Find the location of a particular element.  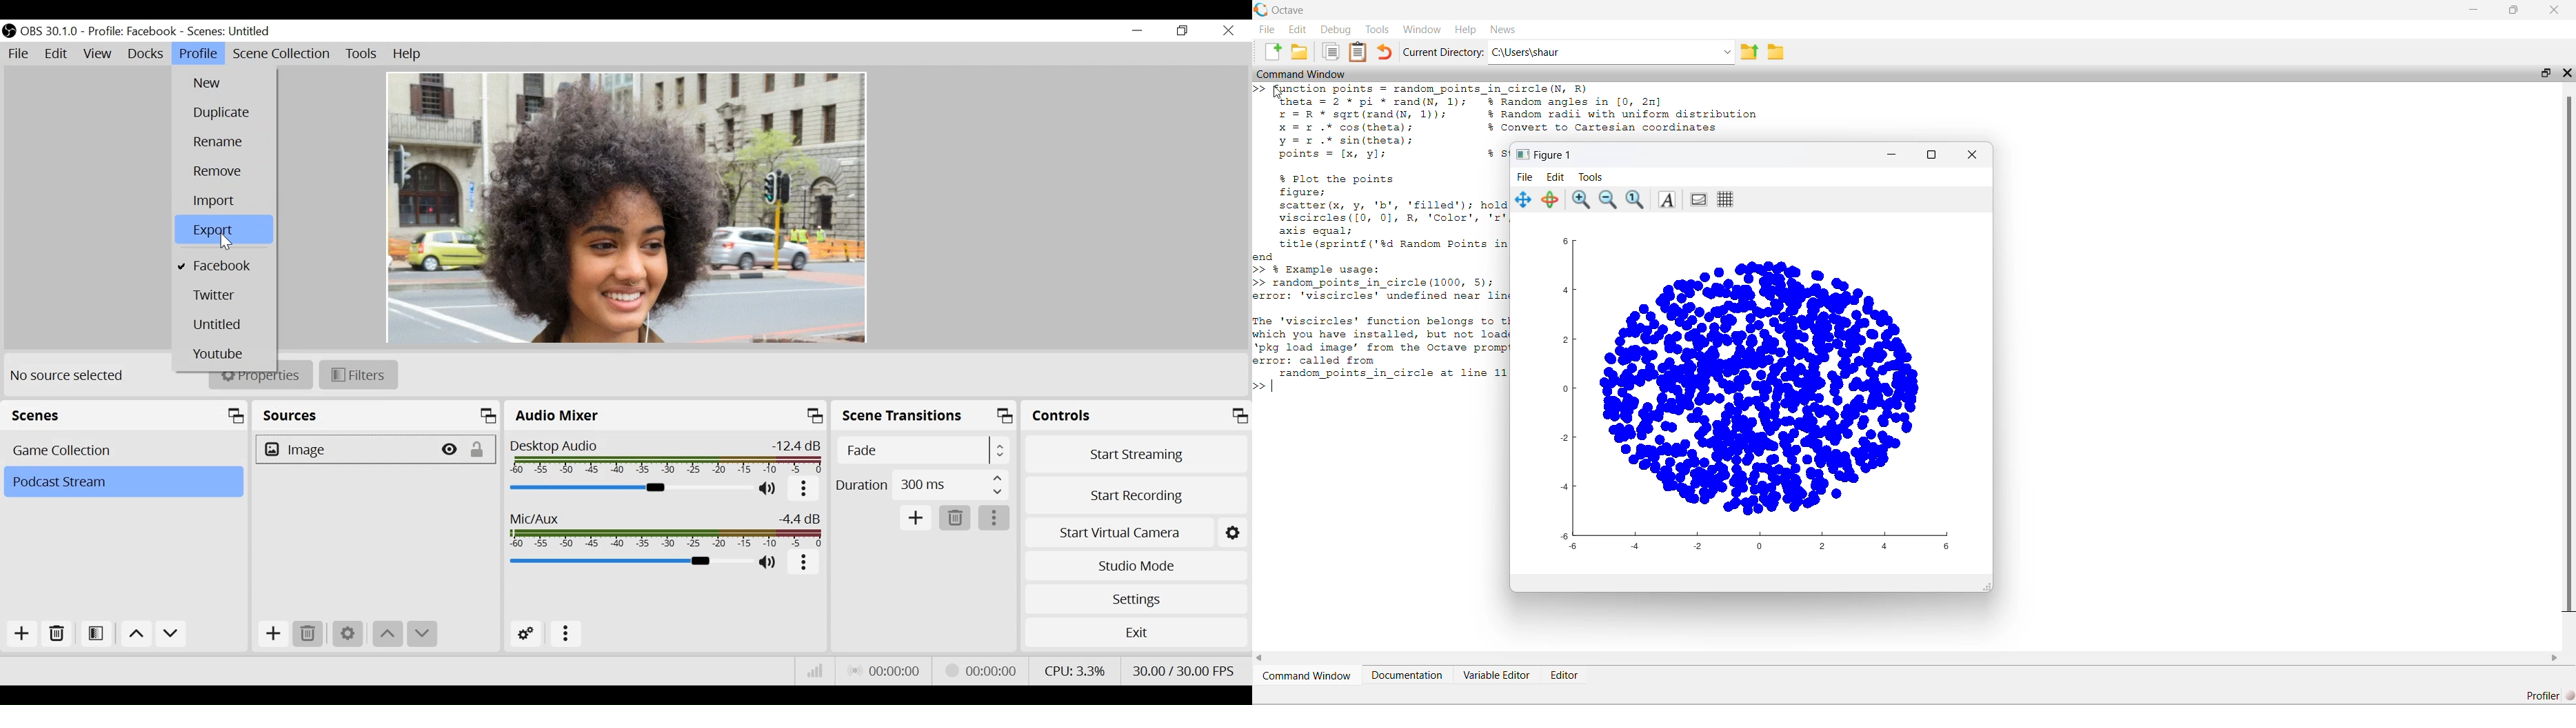

Tools is located at coordinates (362, 54).